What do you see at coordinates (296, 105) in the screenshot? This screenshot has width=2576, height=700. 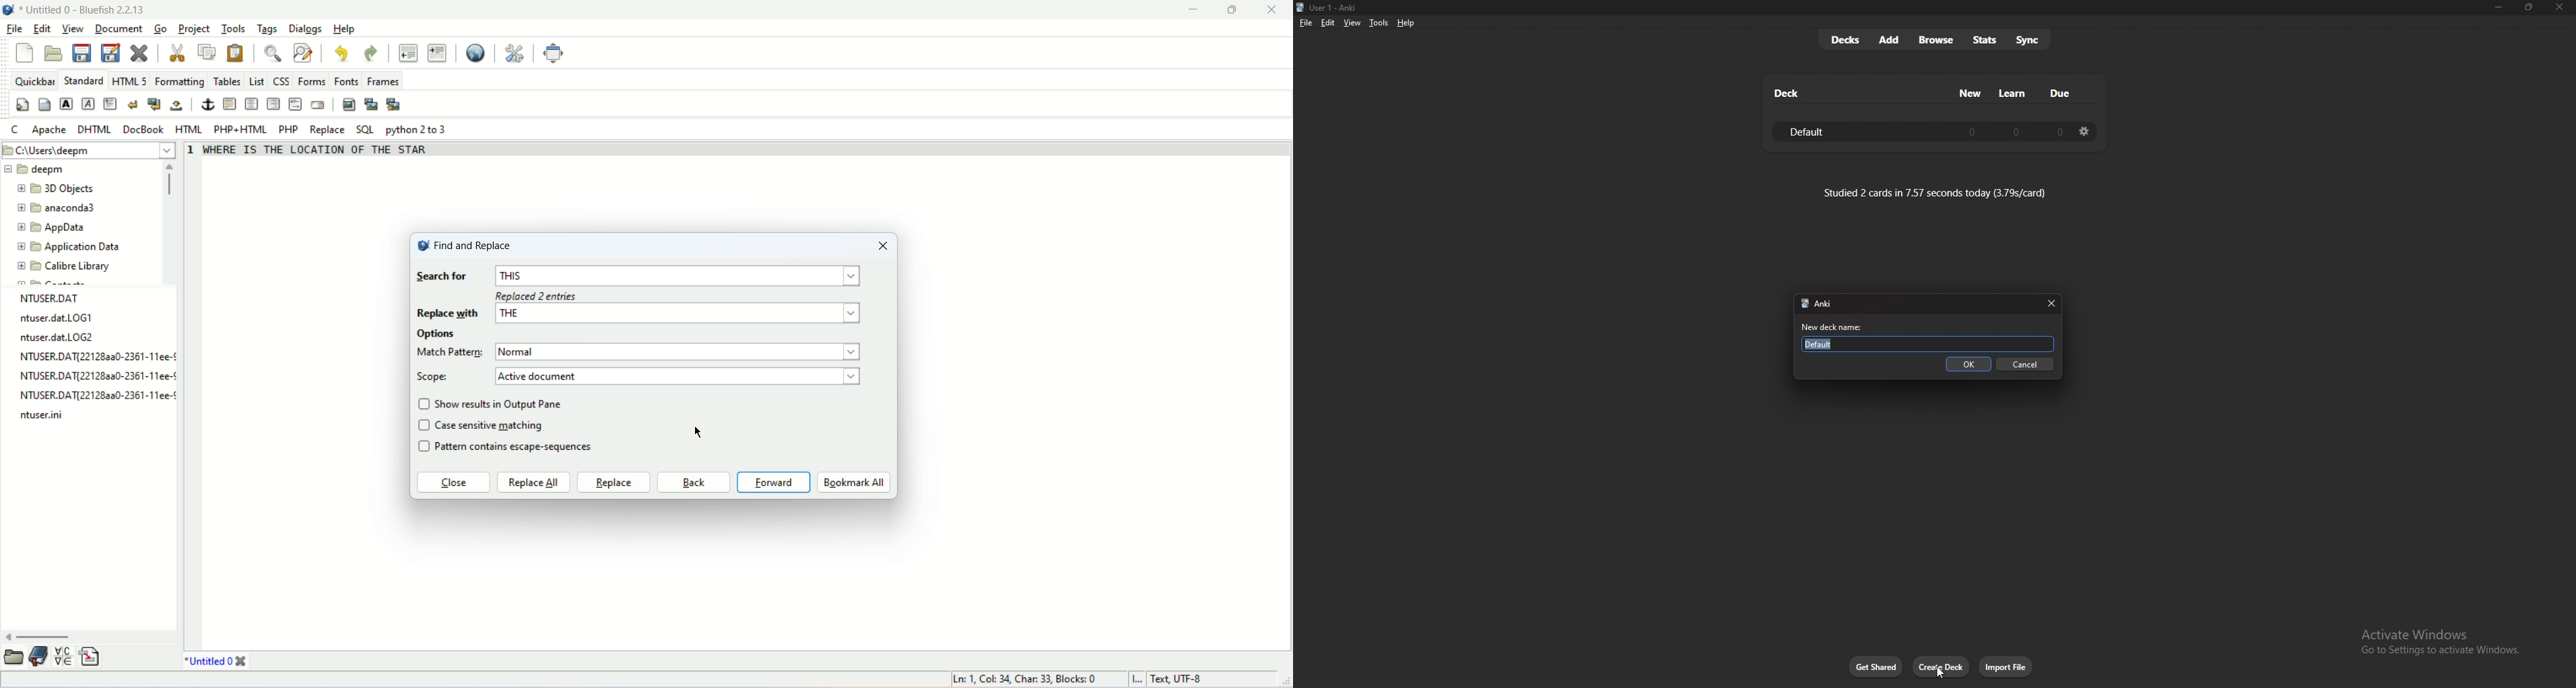 I see `html comment` at bounding box center [296, 105].